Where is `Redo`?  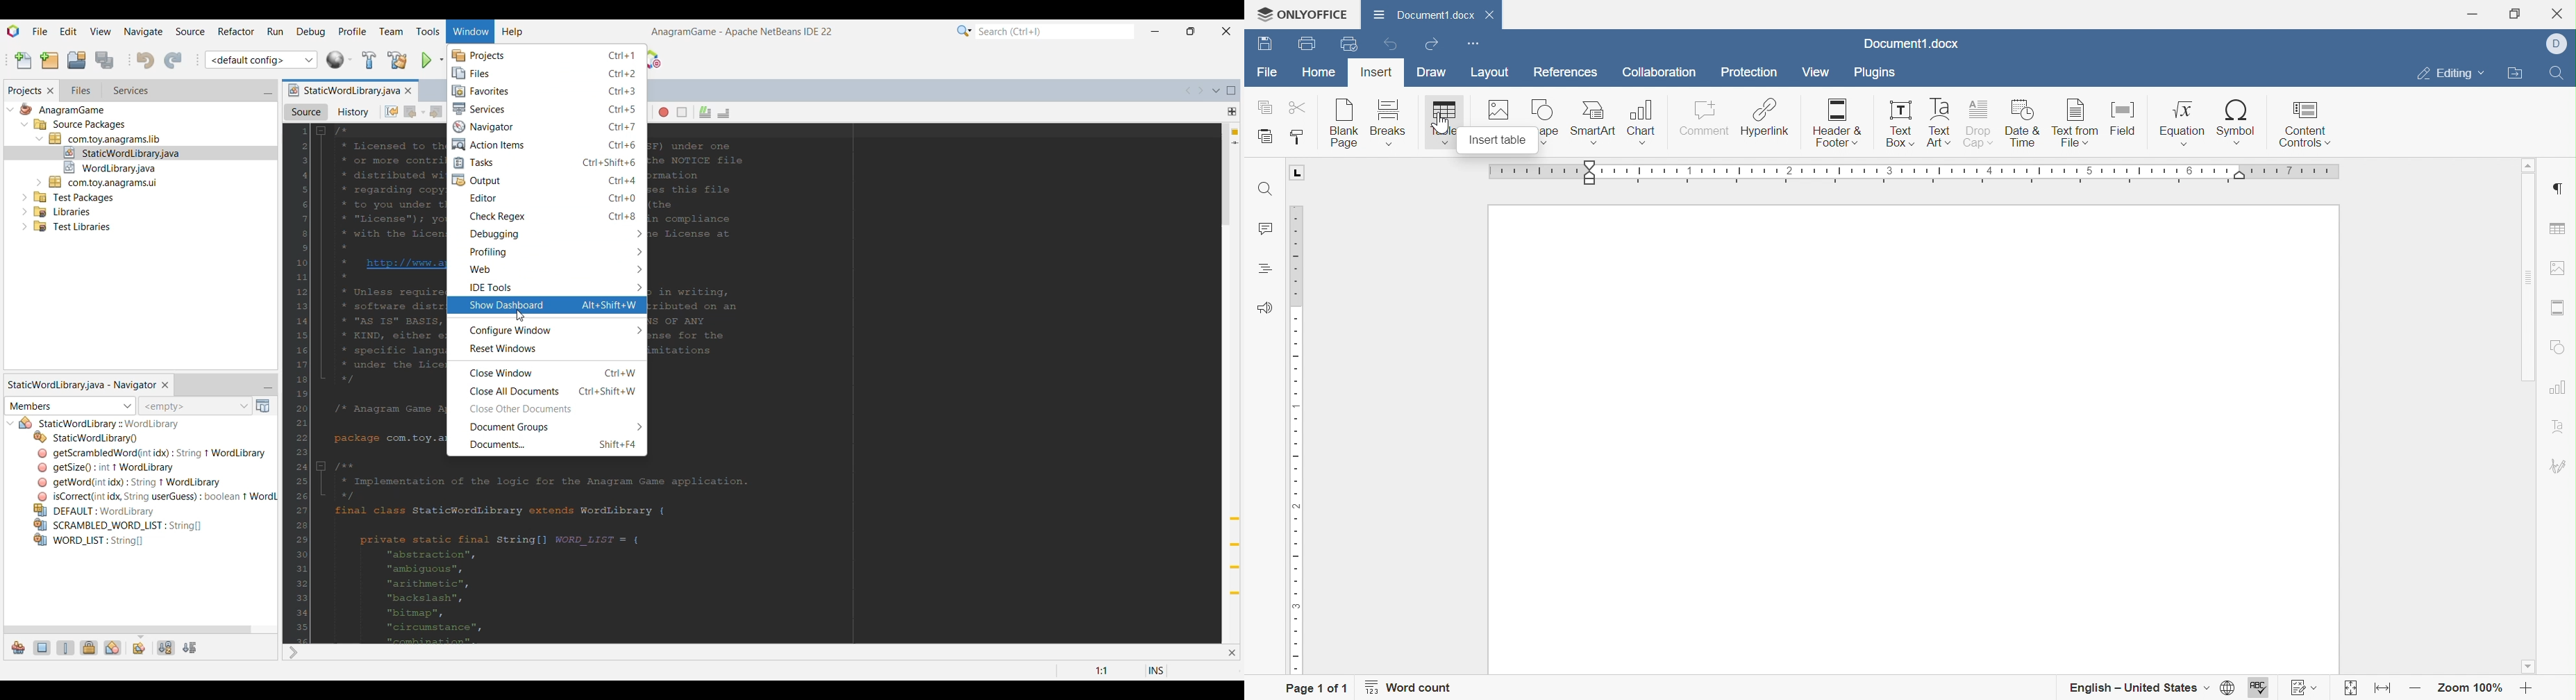
Redo is located at coordinates (1435, 43).